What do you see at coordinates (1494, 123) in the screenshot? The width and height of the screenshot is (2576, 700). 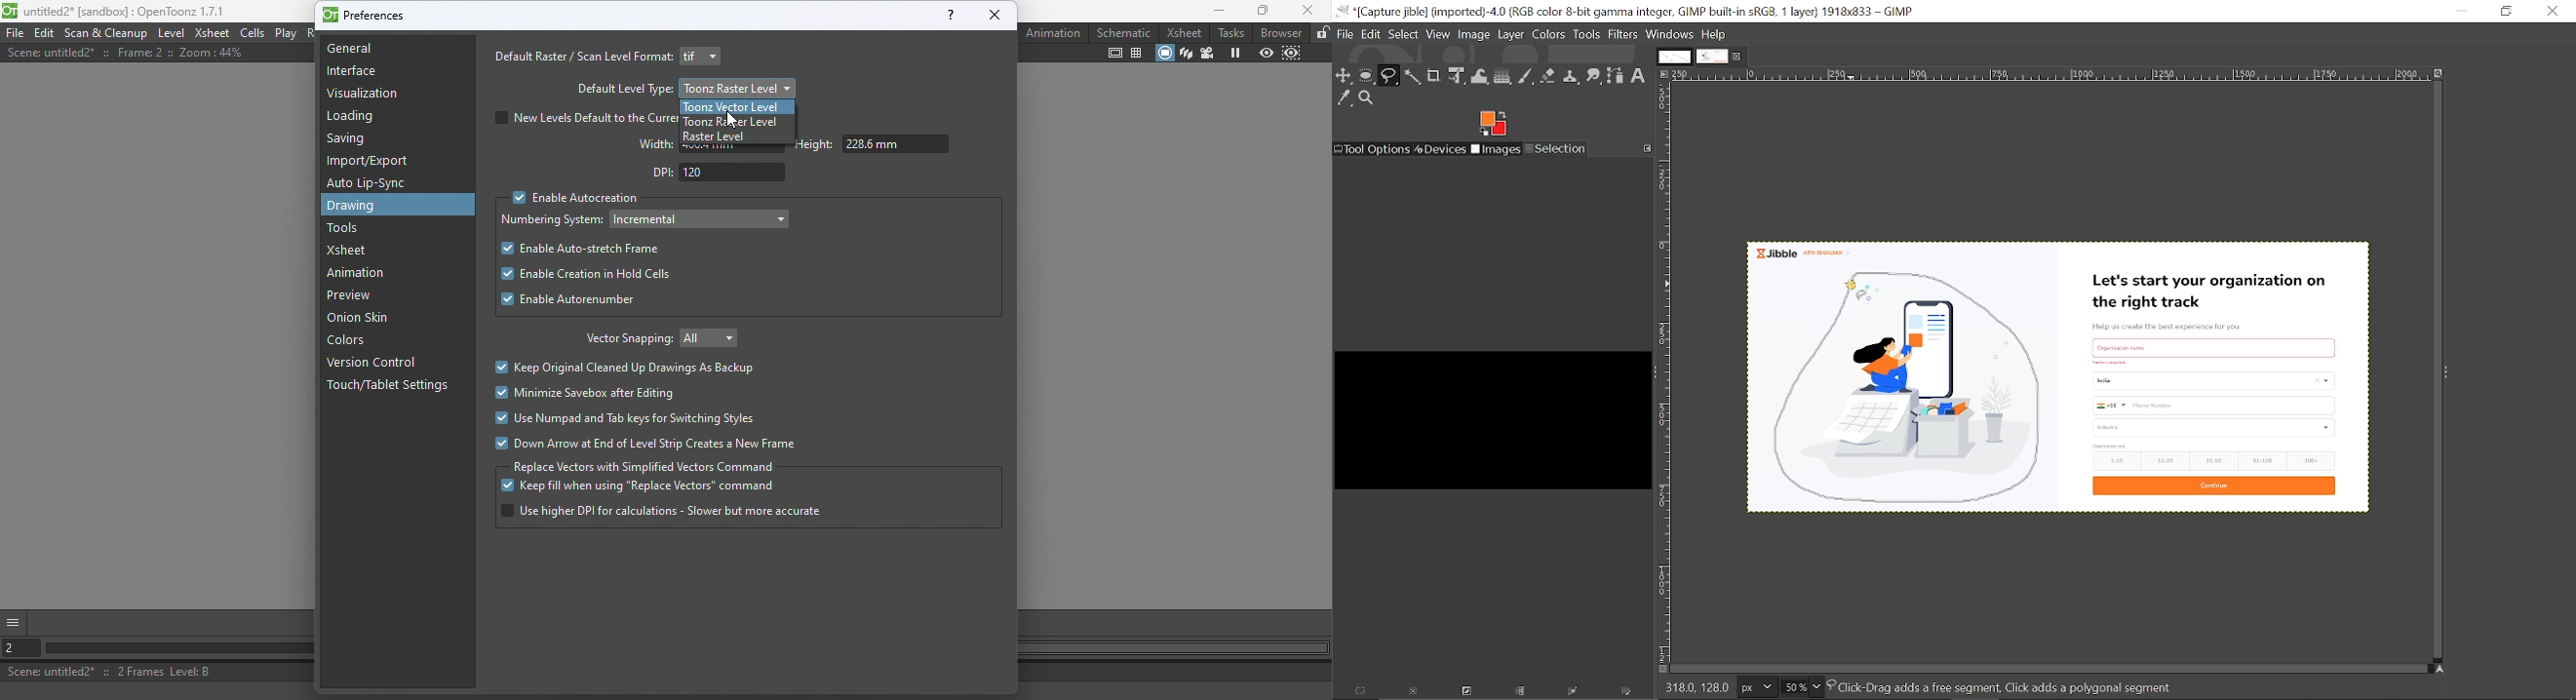 I see `Foreground color` at bounding box center [1494, 123].